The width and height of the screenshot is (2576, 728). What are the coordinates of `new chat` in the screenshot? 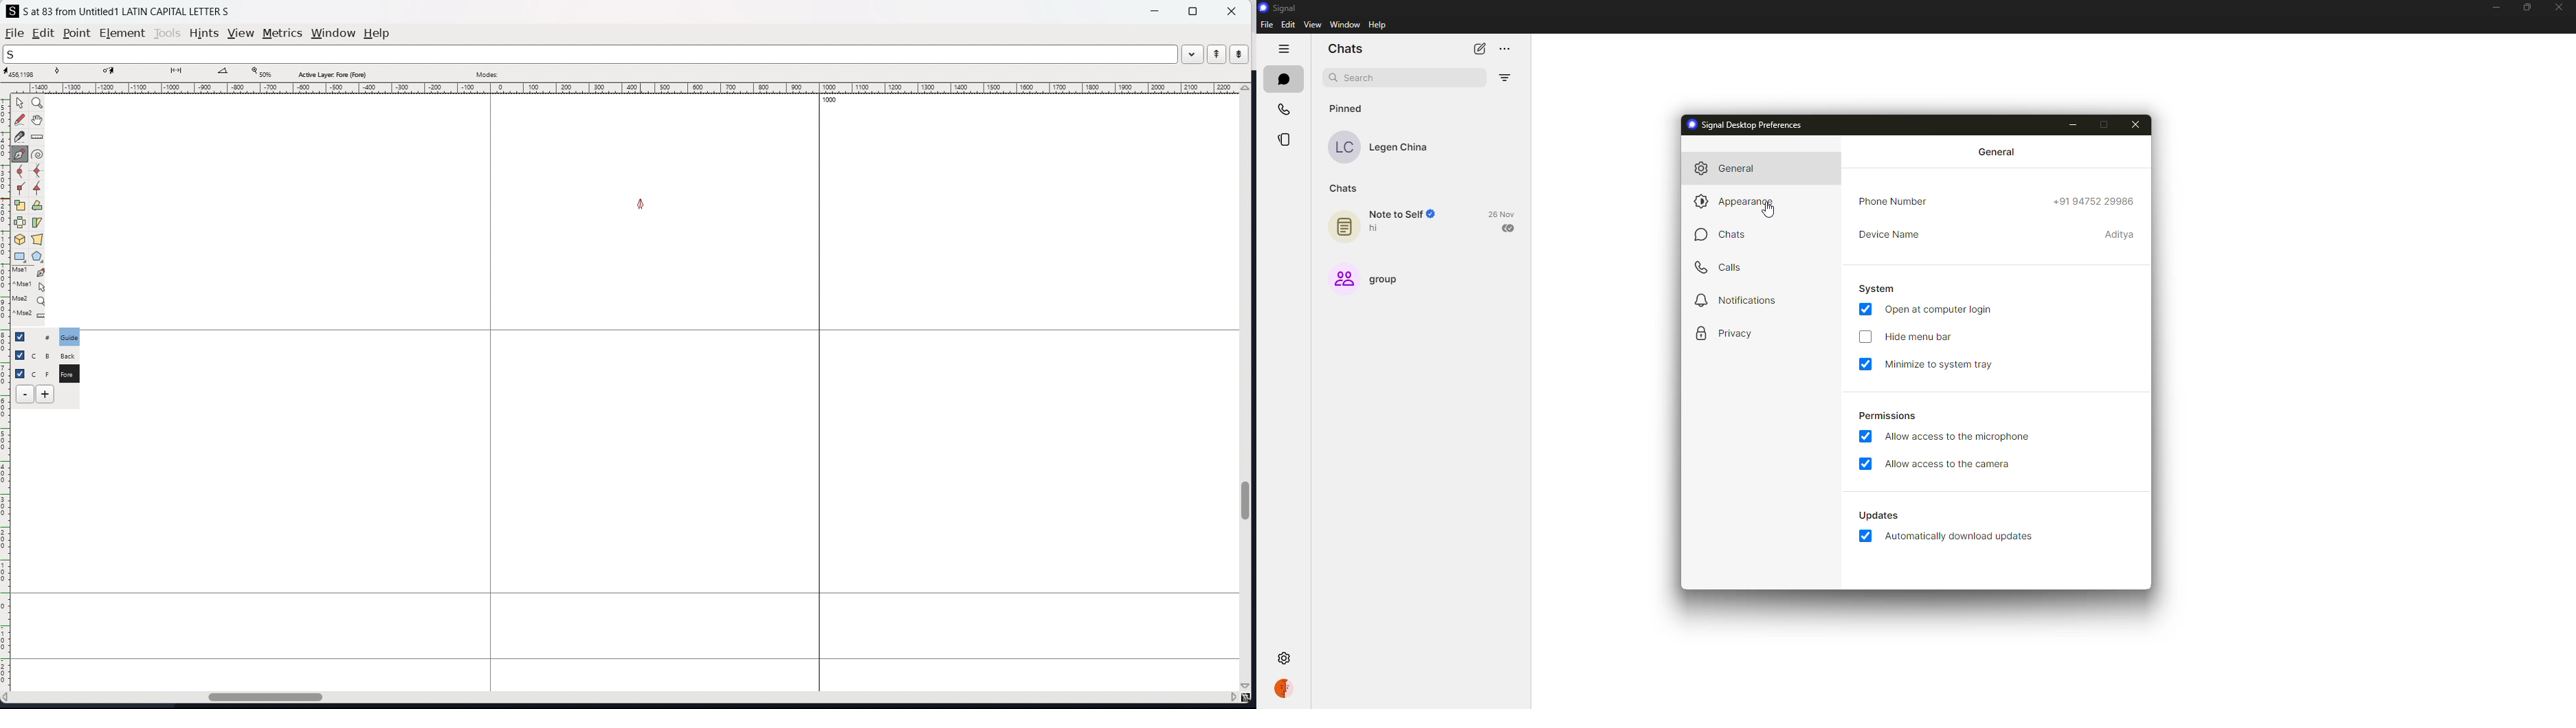 It's located at (1480, 49).